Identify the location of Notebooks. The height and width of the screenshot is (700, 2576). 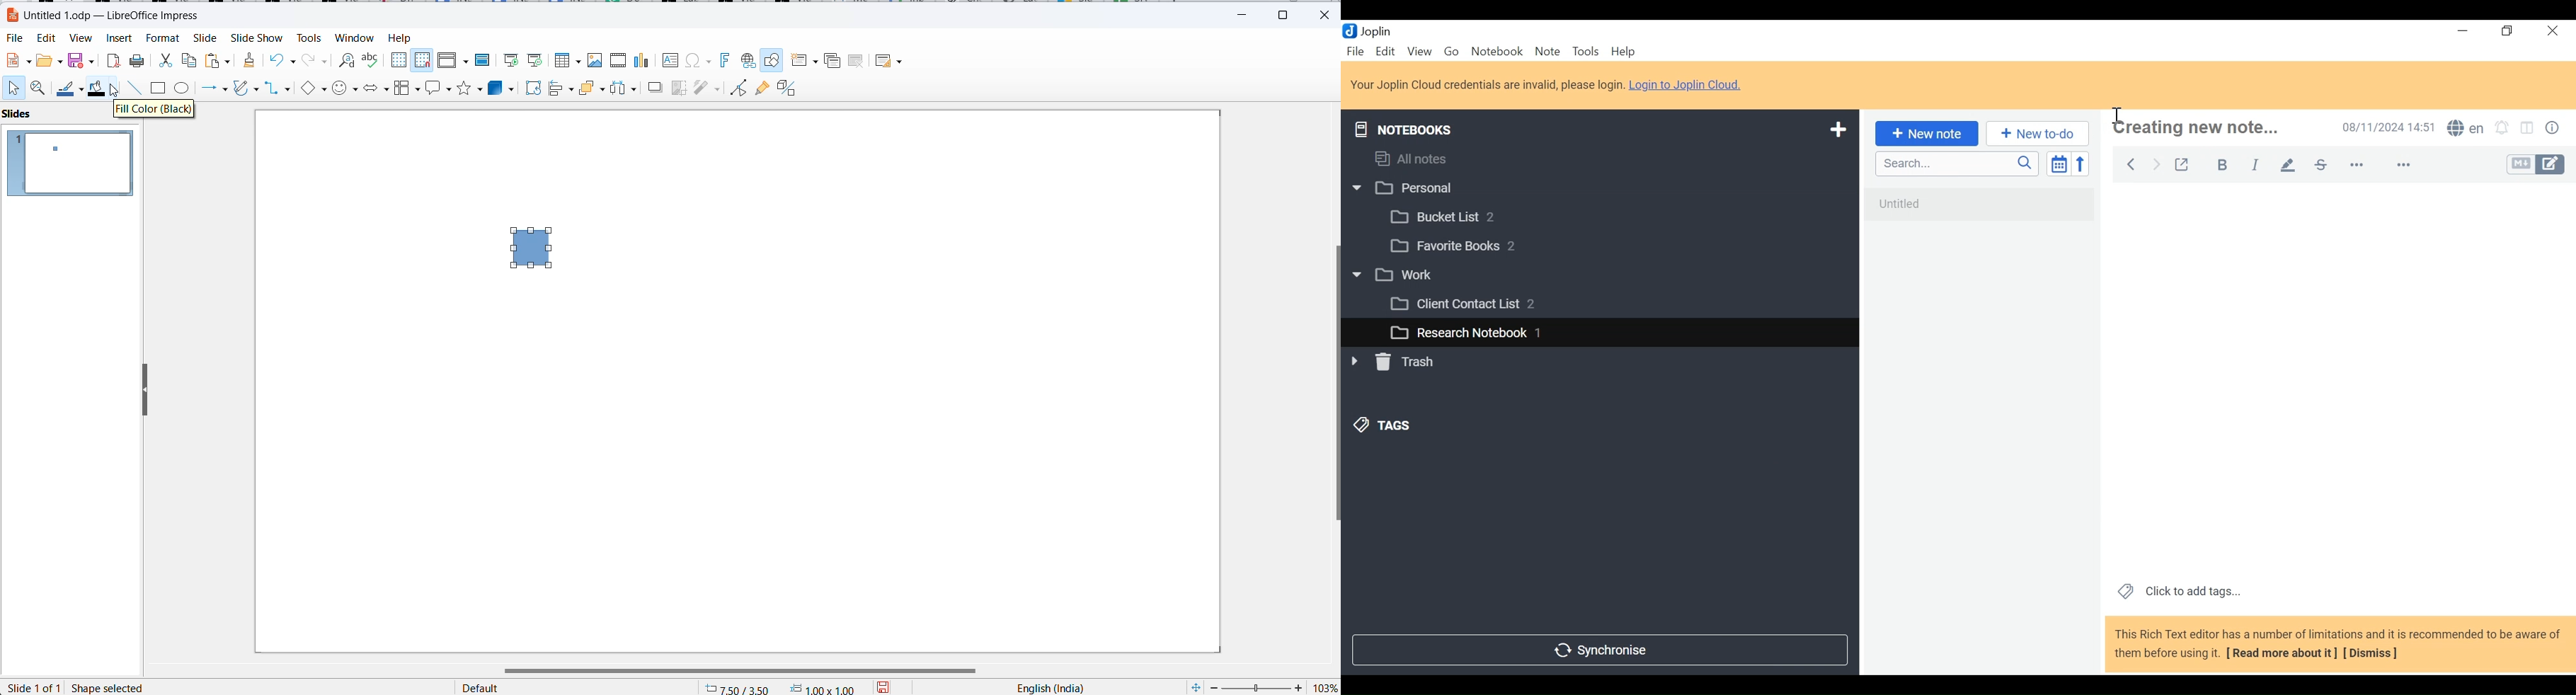
(1413, 127).